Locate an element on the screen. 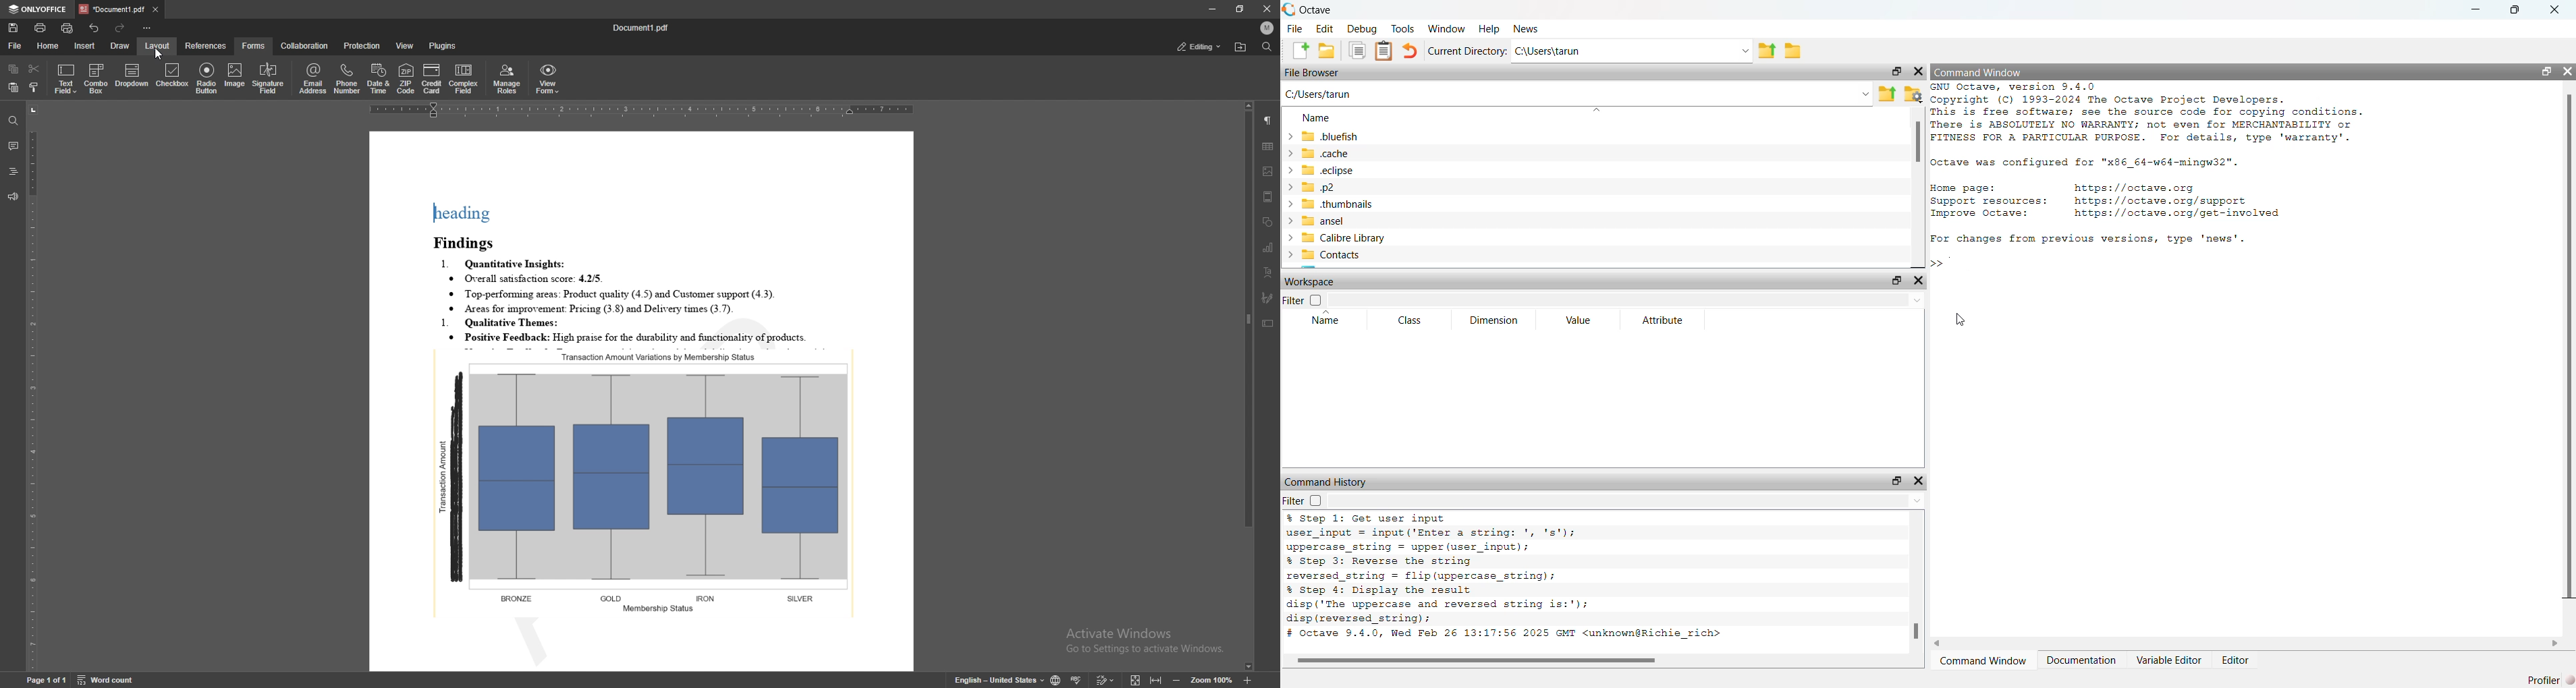 The width and height of the screenshot is (2576, 700). horizontal scale is located at coordinates (641, 110).